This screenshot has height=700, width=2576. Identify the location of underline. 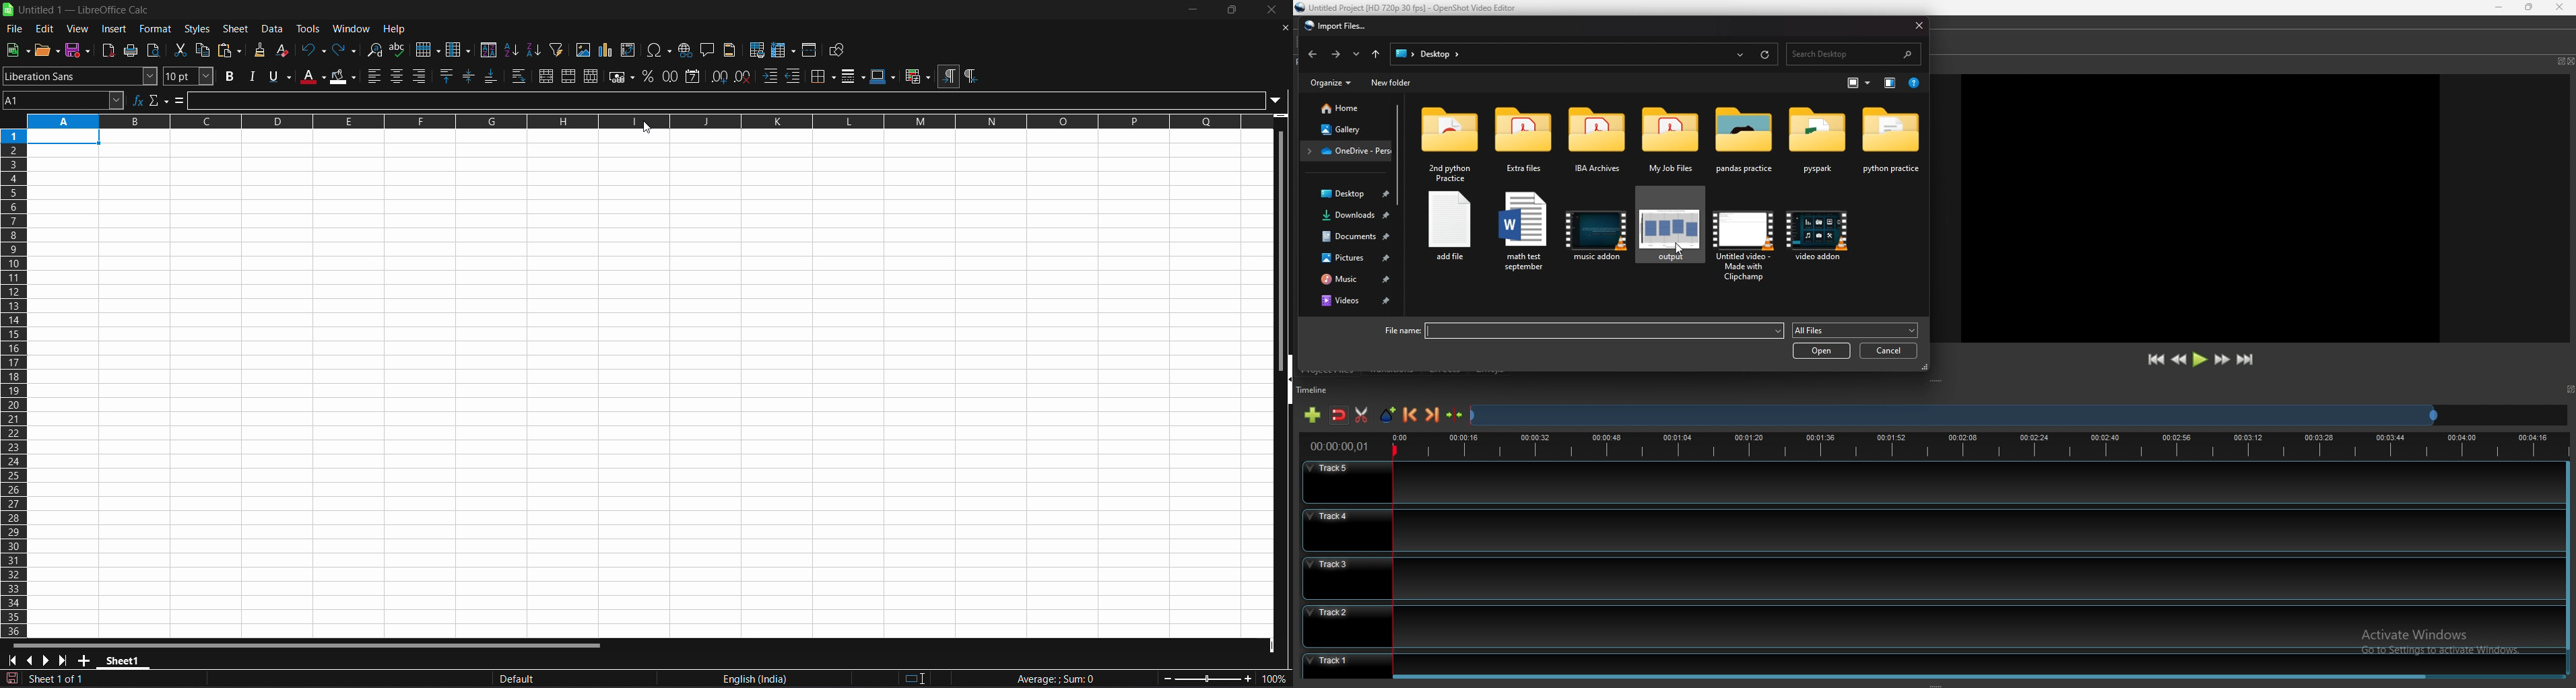
(280, 75).